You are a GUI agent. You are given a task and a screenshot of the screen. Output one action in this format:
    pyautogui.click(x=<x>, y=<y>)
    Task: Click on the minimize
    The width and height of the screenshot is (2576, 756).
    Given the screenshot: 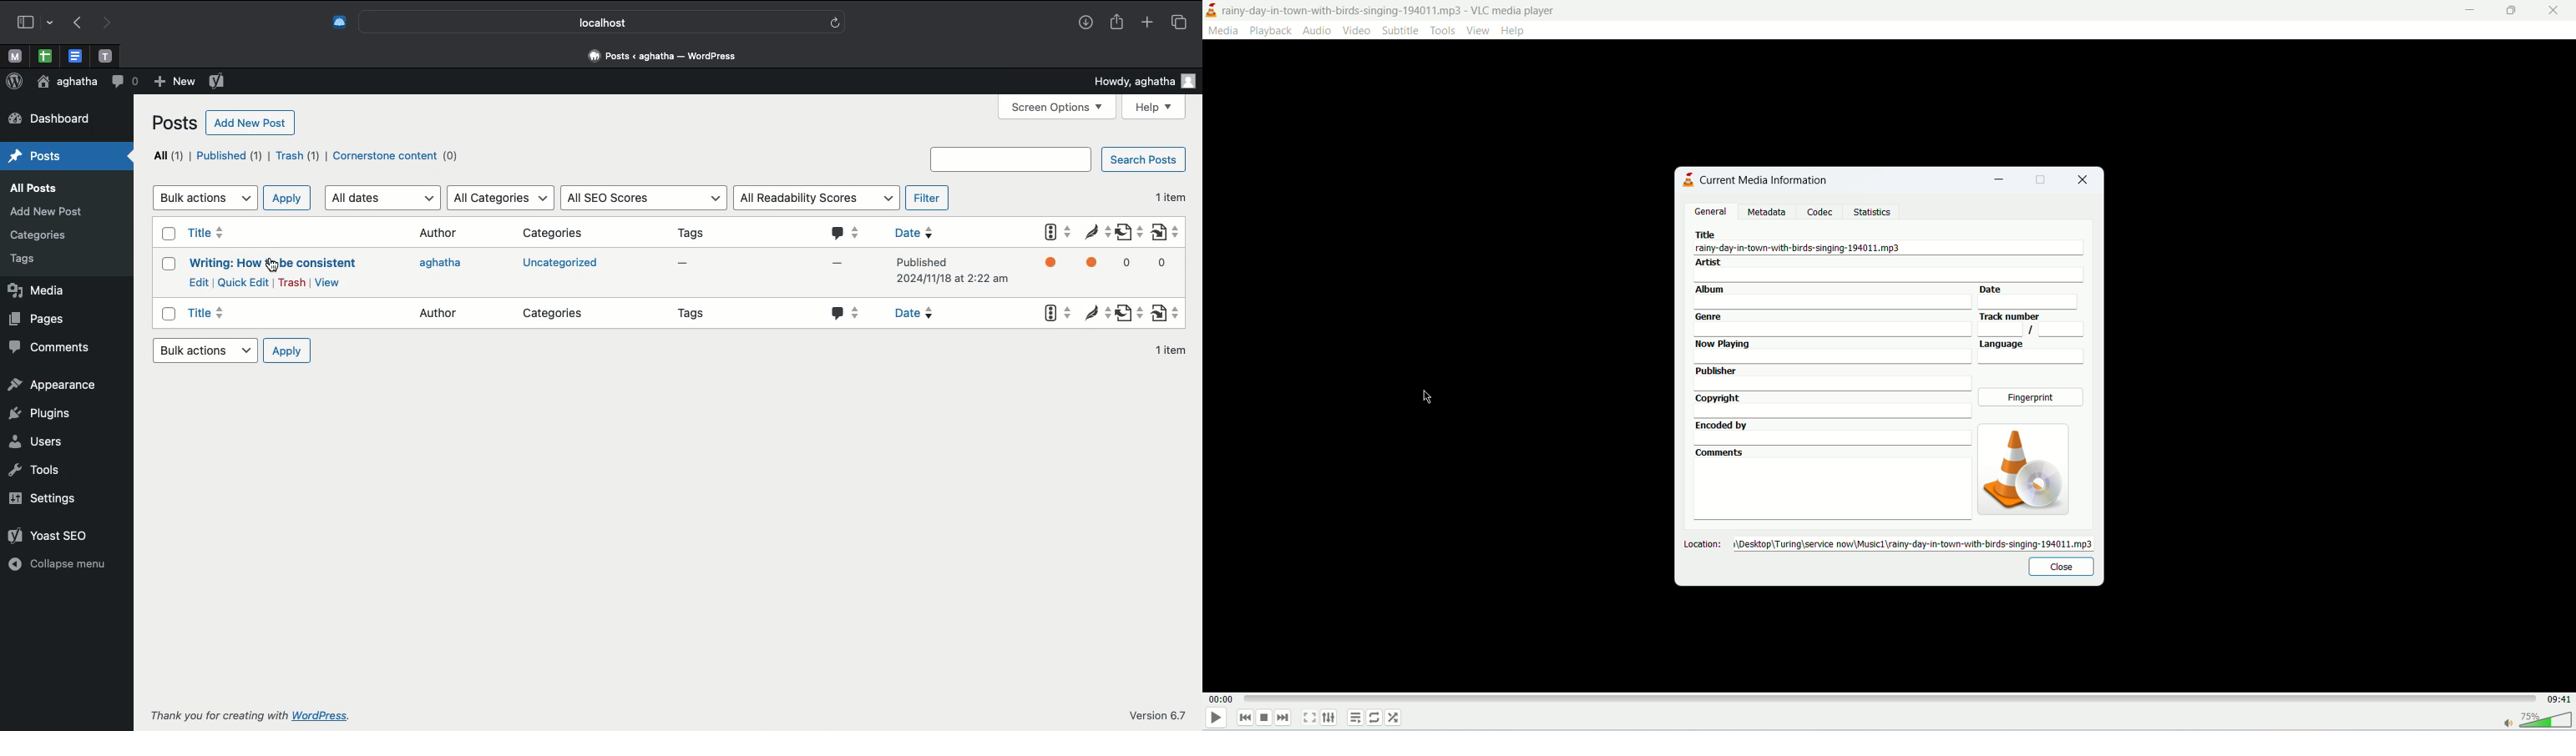 What is the action you would take?
    pyautogui.click(x=2470, y=11)
    